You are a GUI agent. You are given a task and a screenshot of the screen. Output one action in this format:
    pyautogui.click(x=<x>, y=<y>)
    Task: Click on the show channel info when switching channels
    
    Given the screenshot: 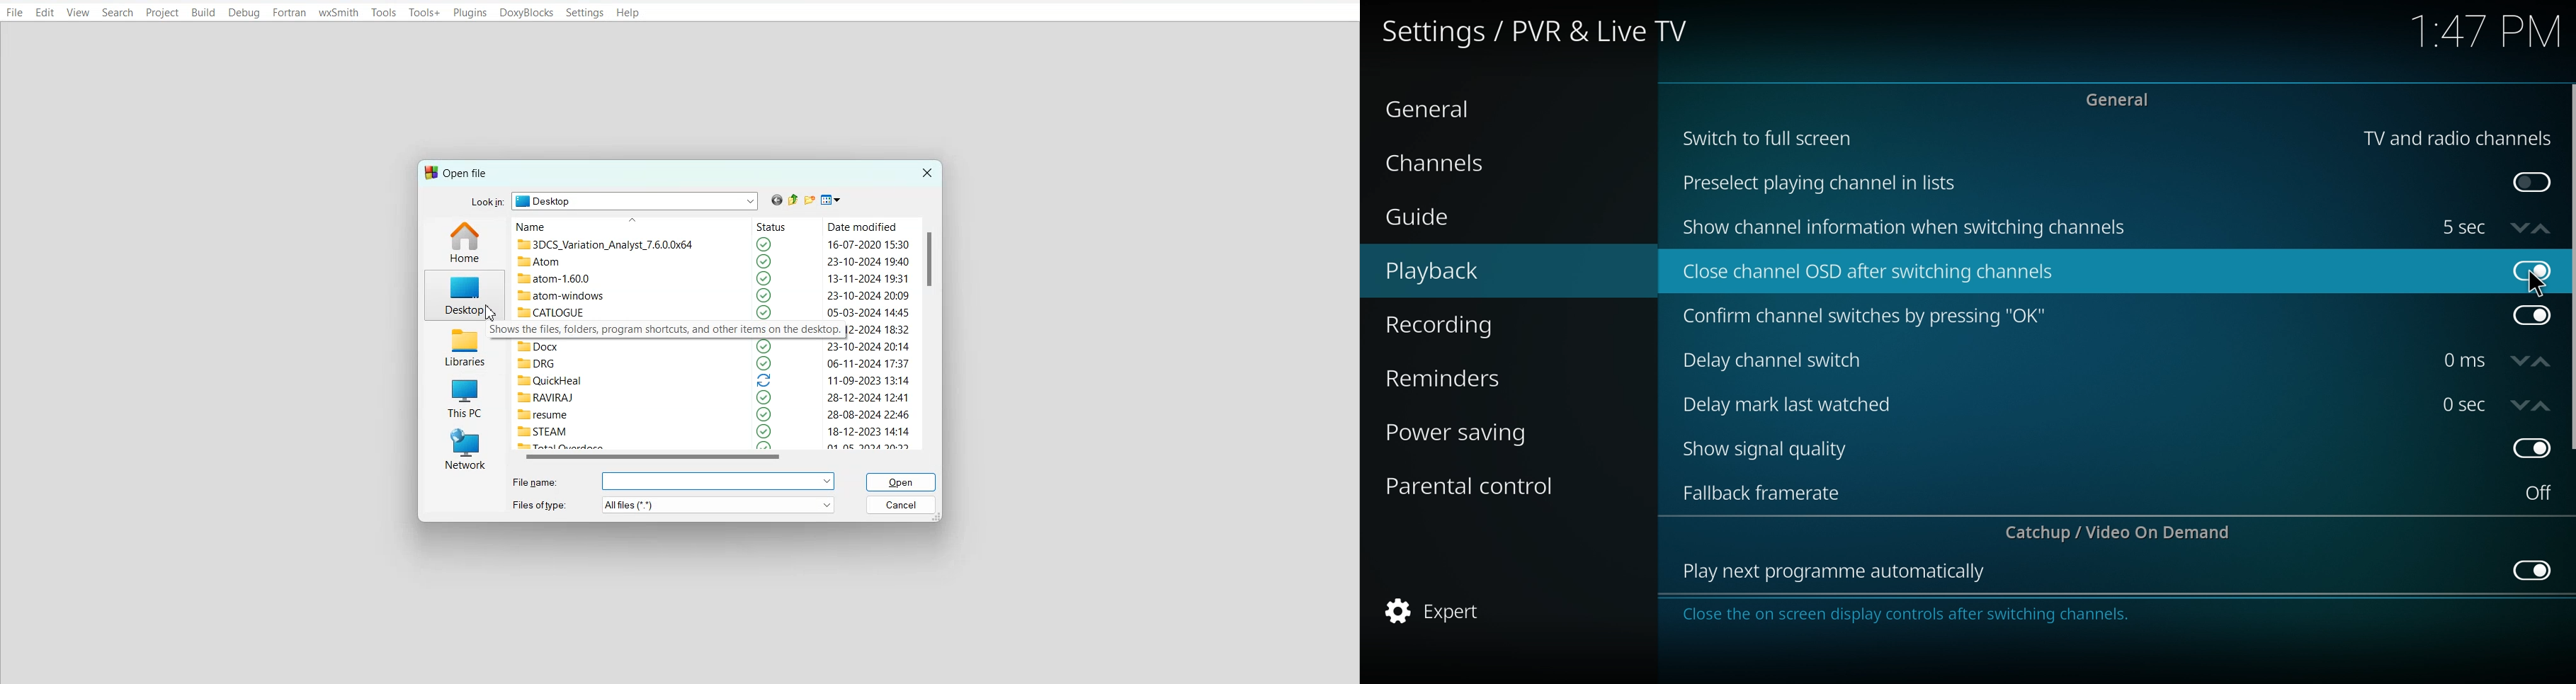 What is the action you would take?
    pyautogui.click(x=1907, y=228)
    